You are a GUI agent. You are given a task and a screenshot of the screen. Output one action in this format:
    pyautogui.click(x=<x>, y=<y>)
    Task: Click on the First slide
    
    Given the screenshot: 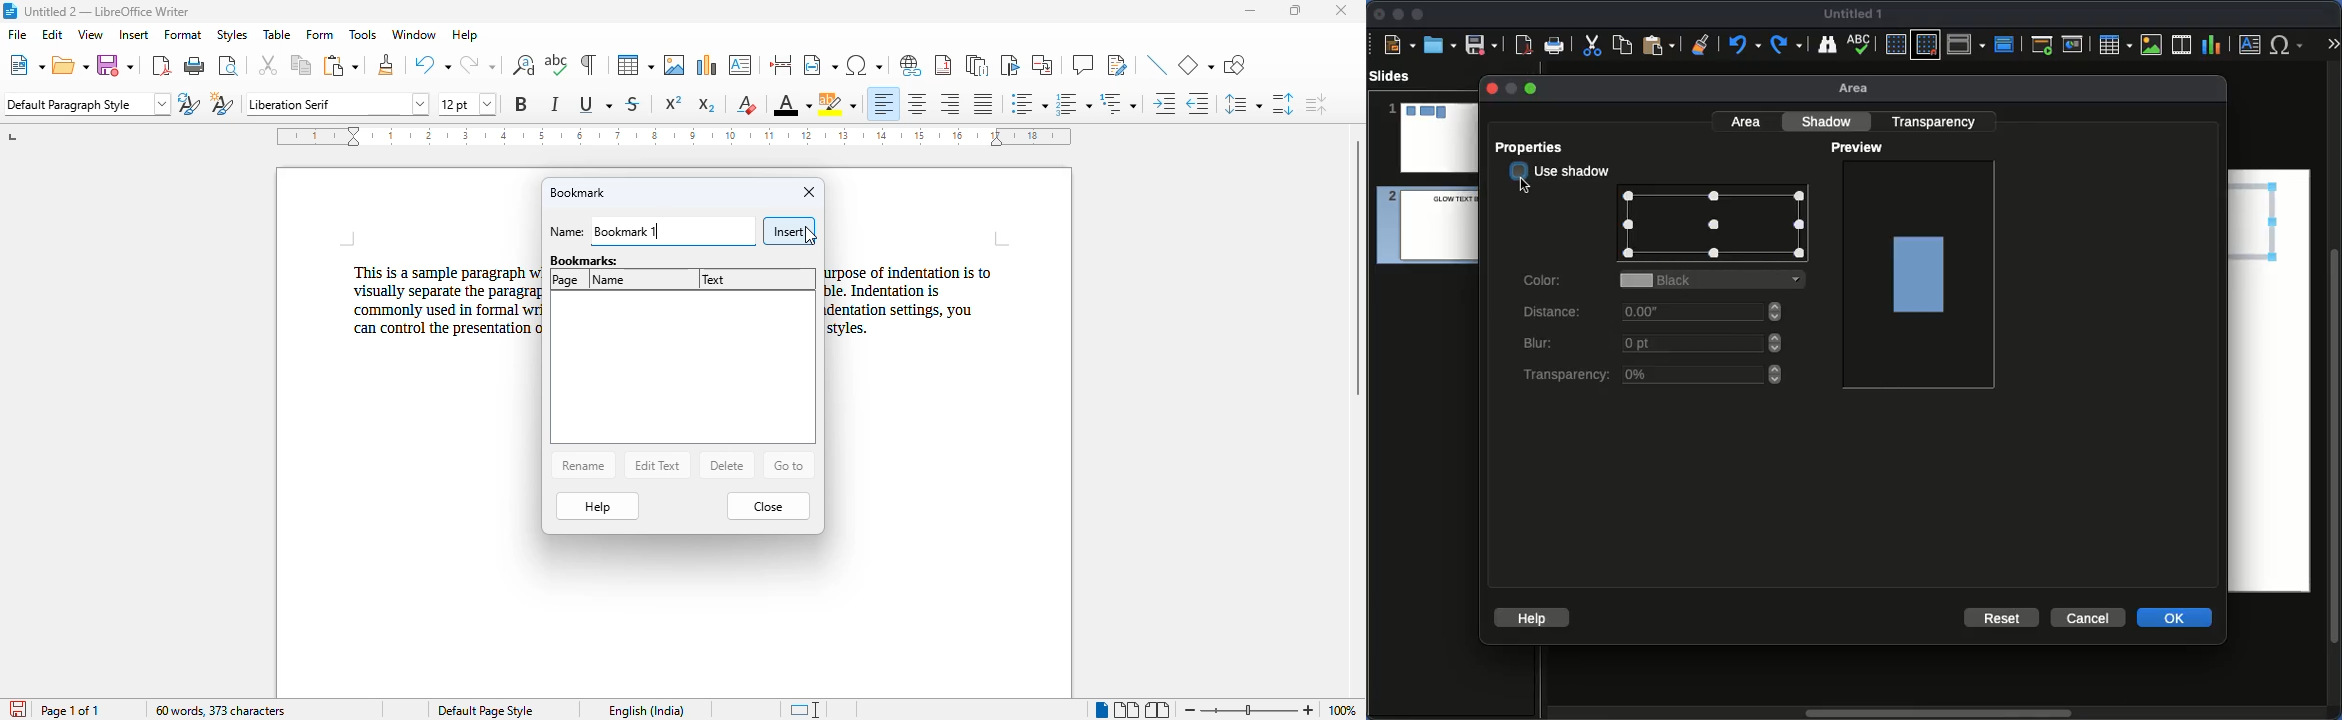 What is the action you would take?
    pyautogui.click(x=2042, y=45)
    